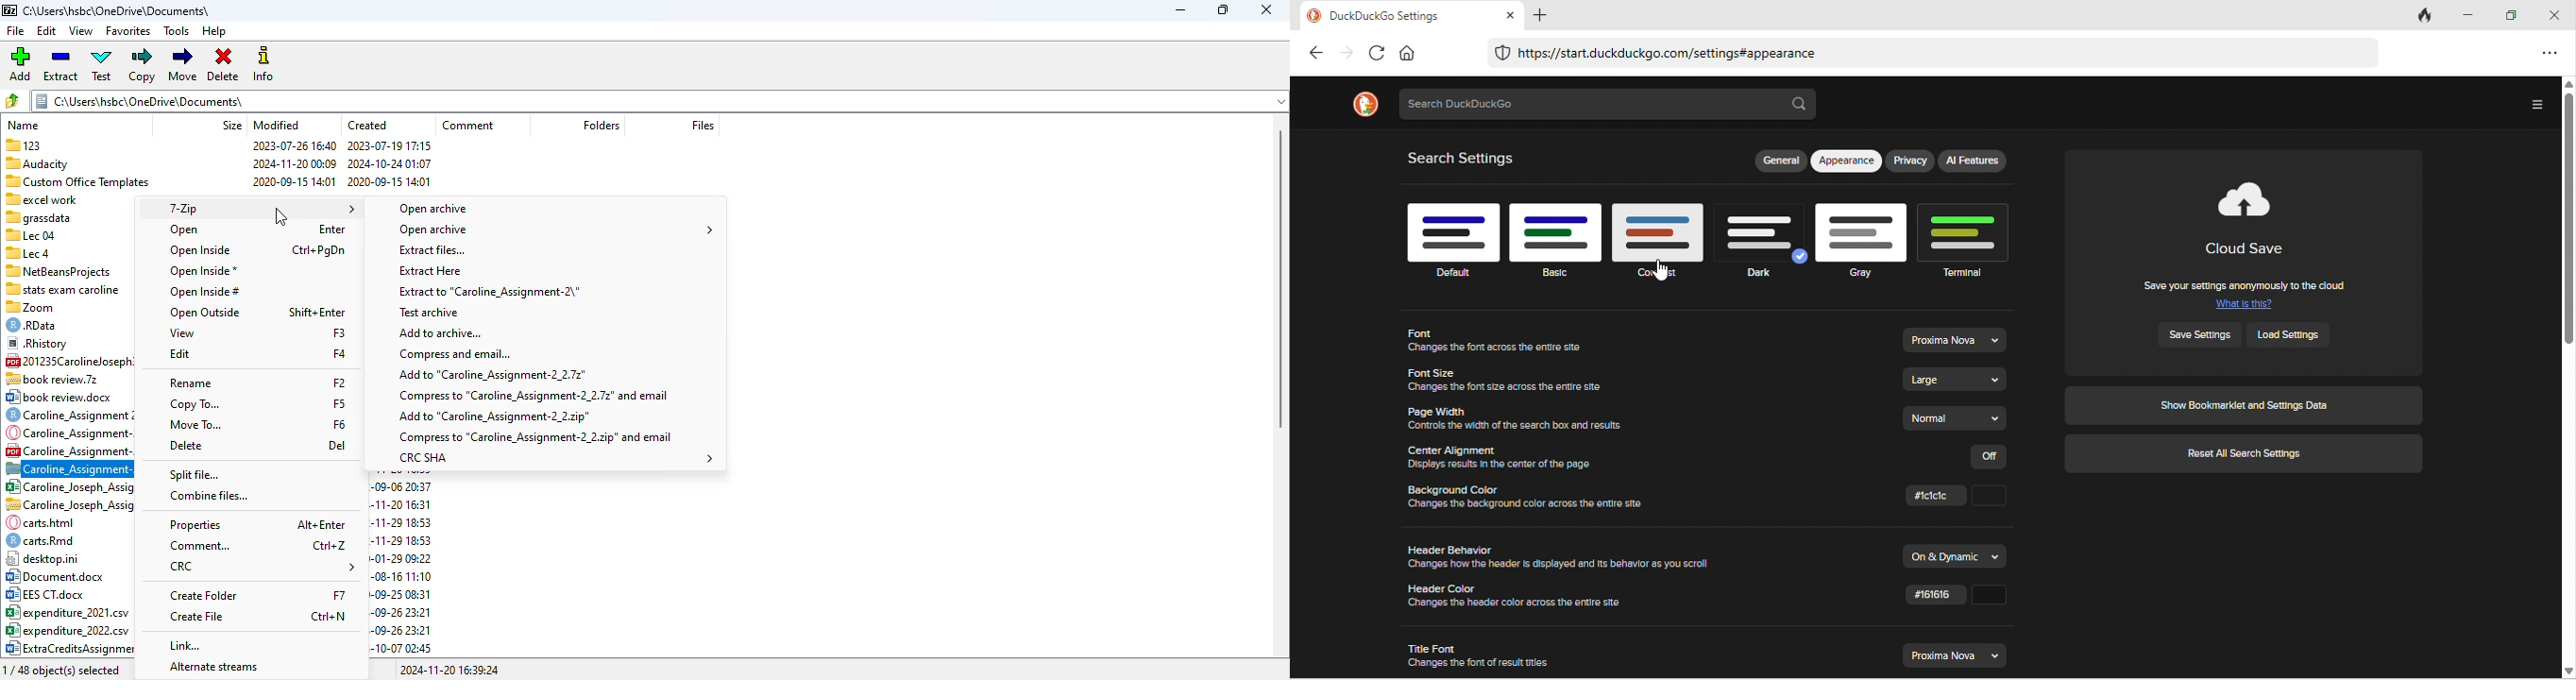  What do you see at coordinates (47, 31) in the screenshot?
I see `edit` at bounding box center [47, 31].